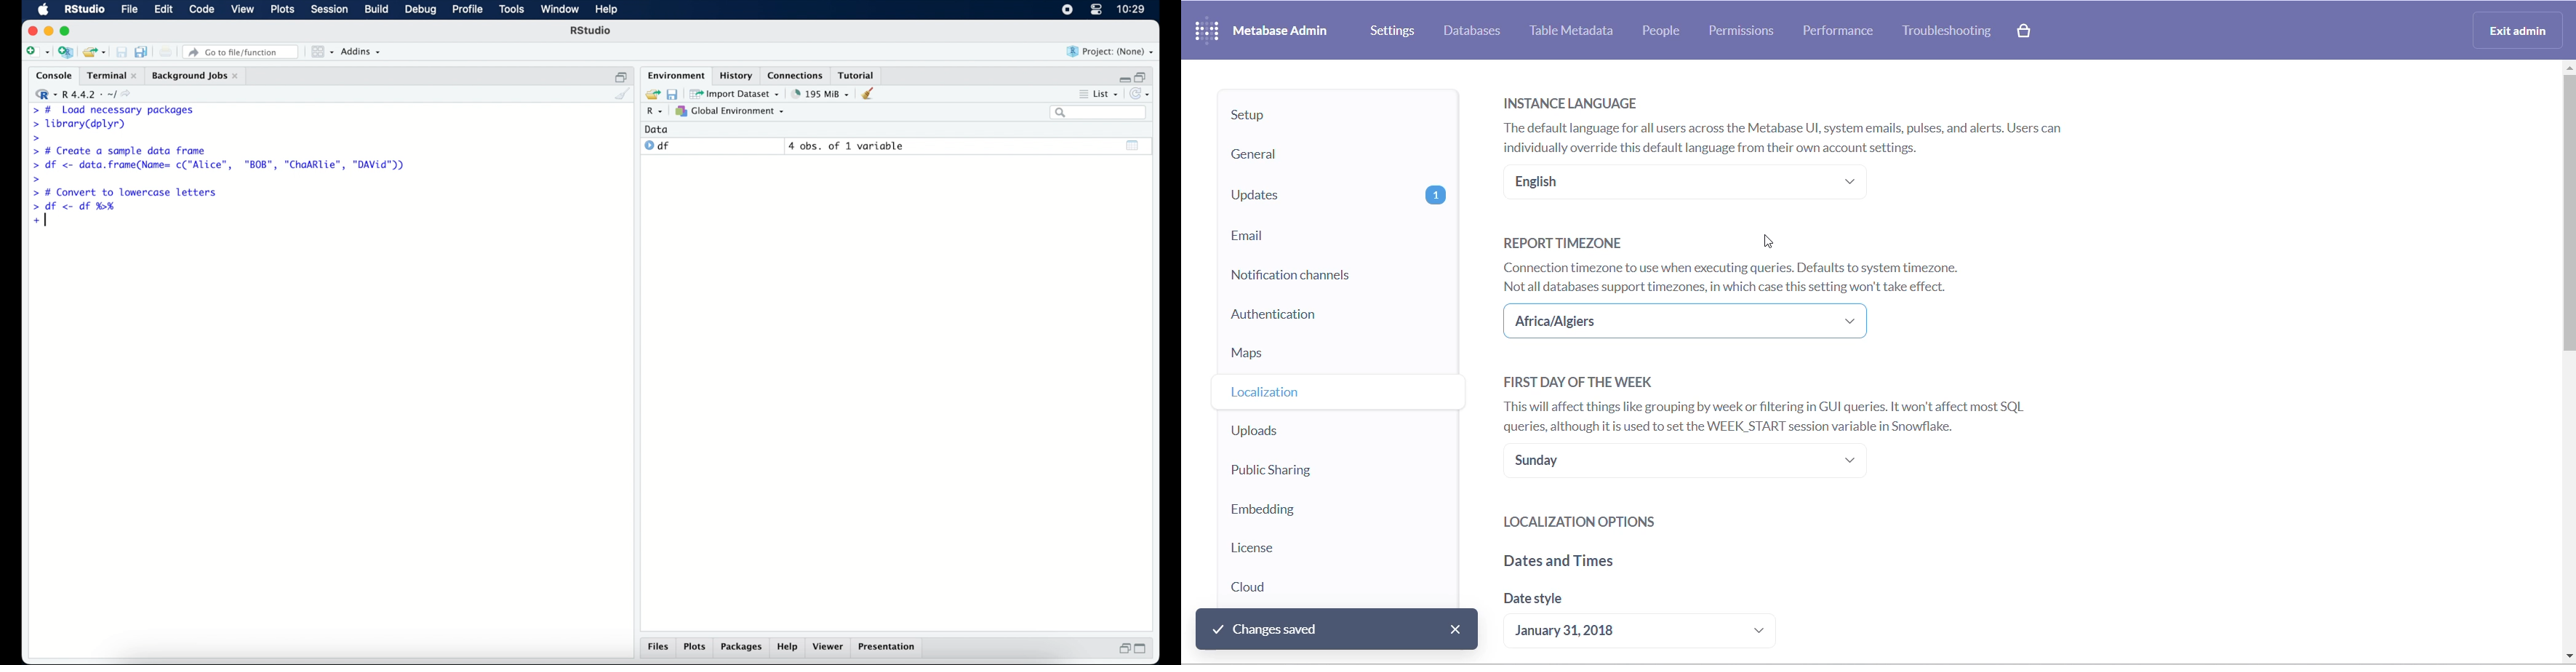 Image resolution: width=2576 pixels, height=672 pixels. Describe the element at coordinates (241, 52) in the screenshot. I see `go to file/function` at that location.